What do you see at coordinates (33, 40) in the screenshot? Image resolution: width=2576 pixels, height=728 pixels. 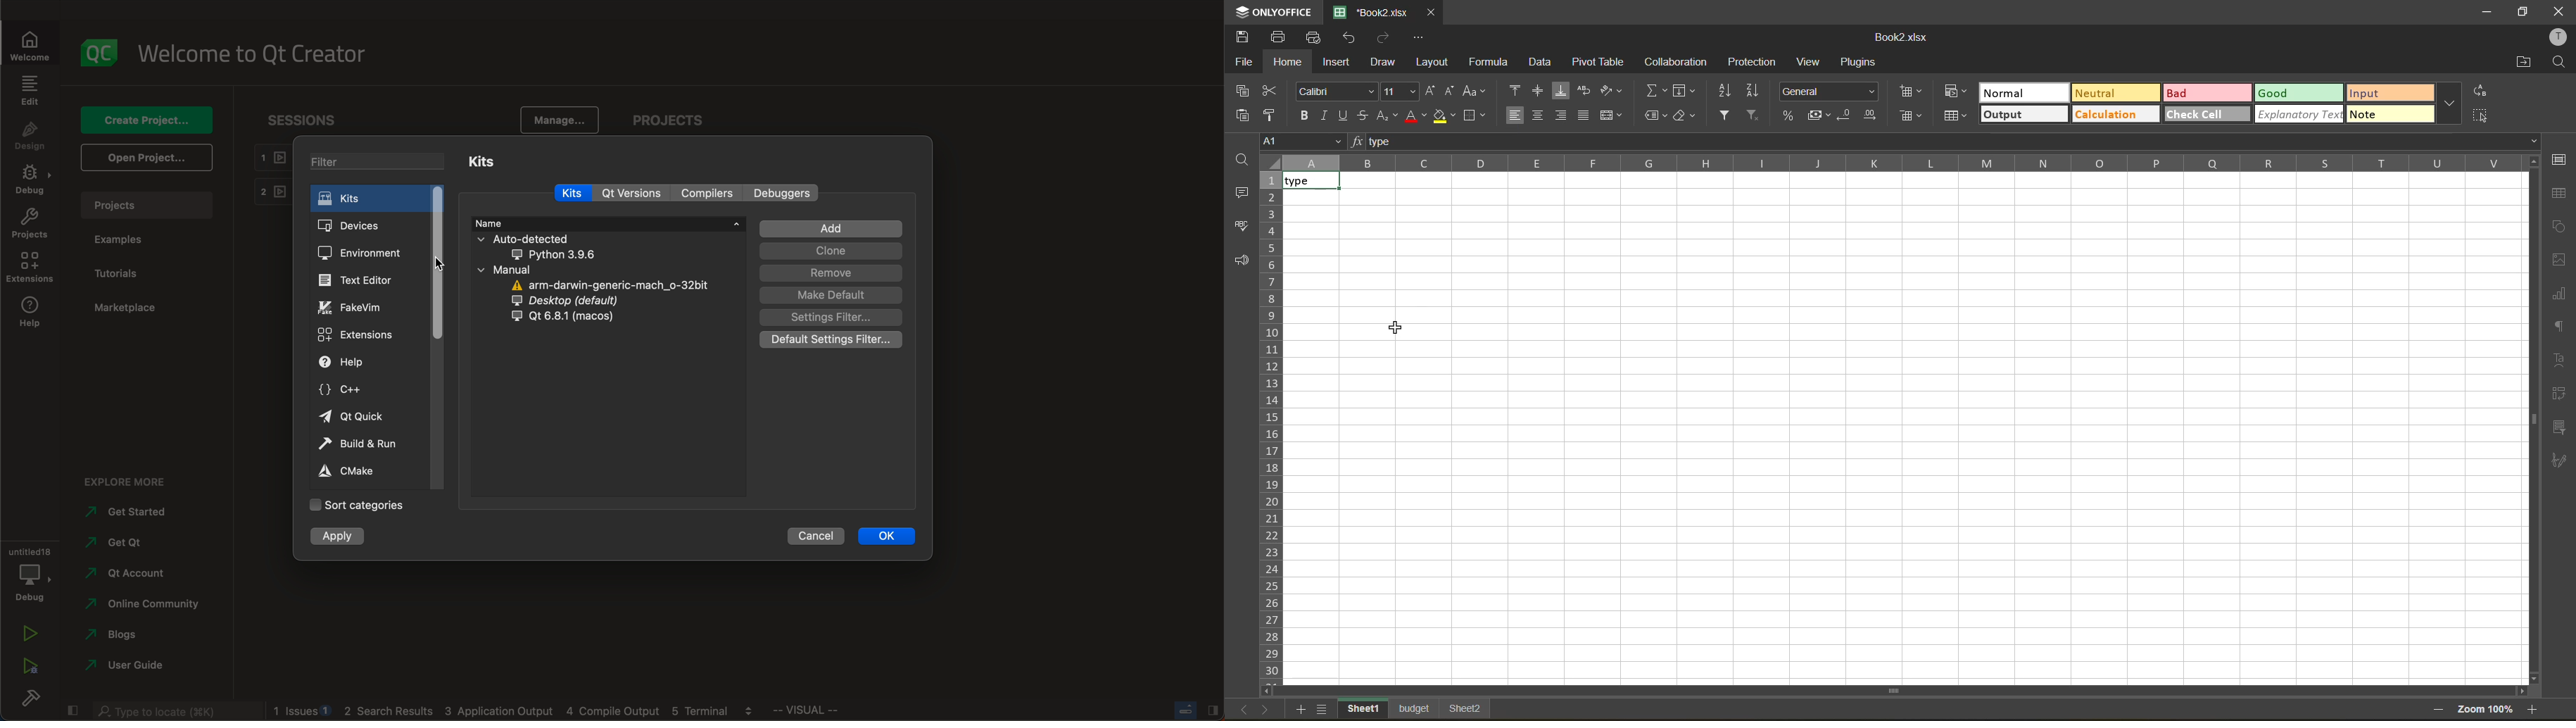 I see `welcomw` at bounding box center [33, 40].